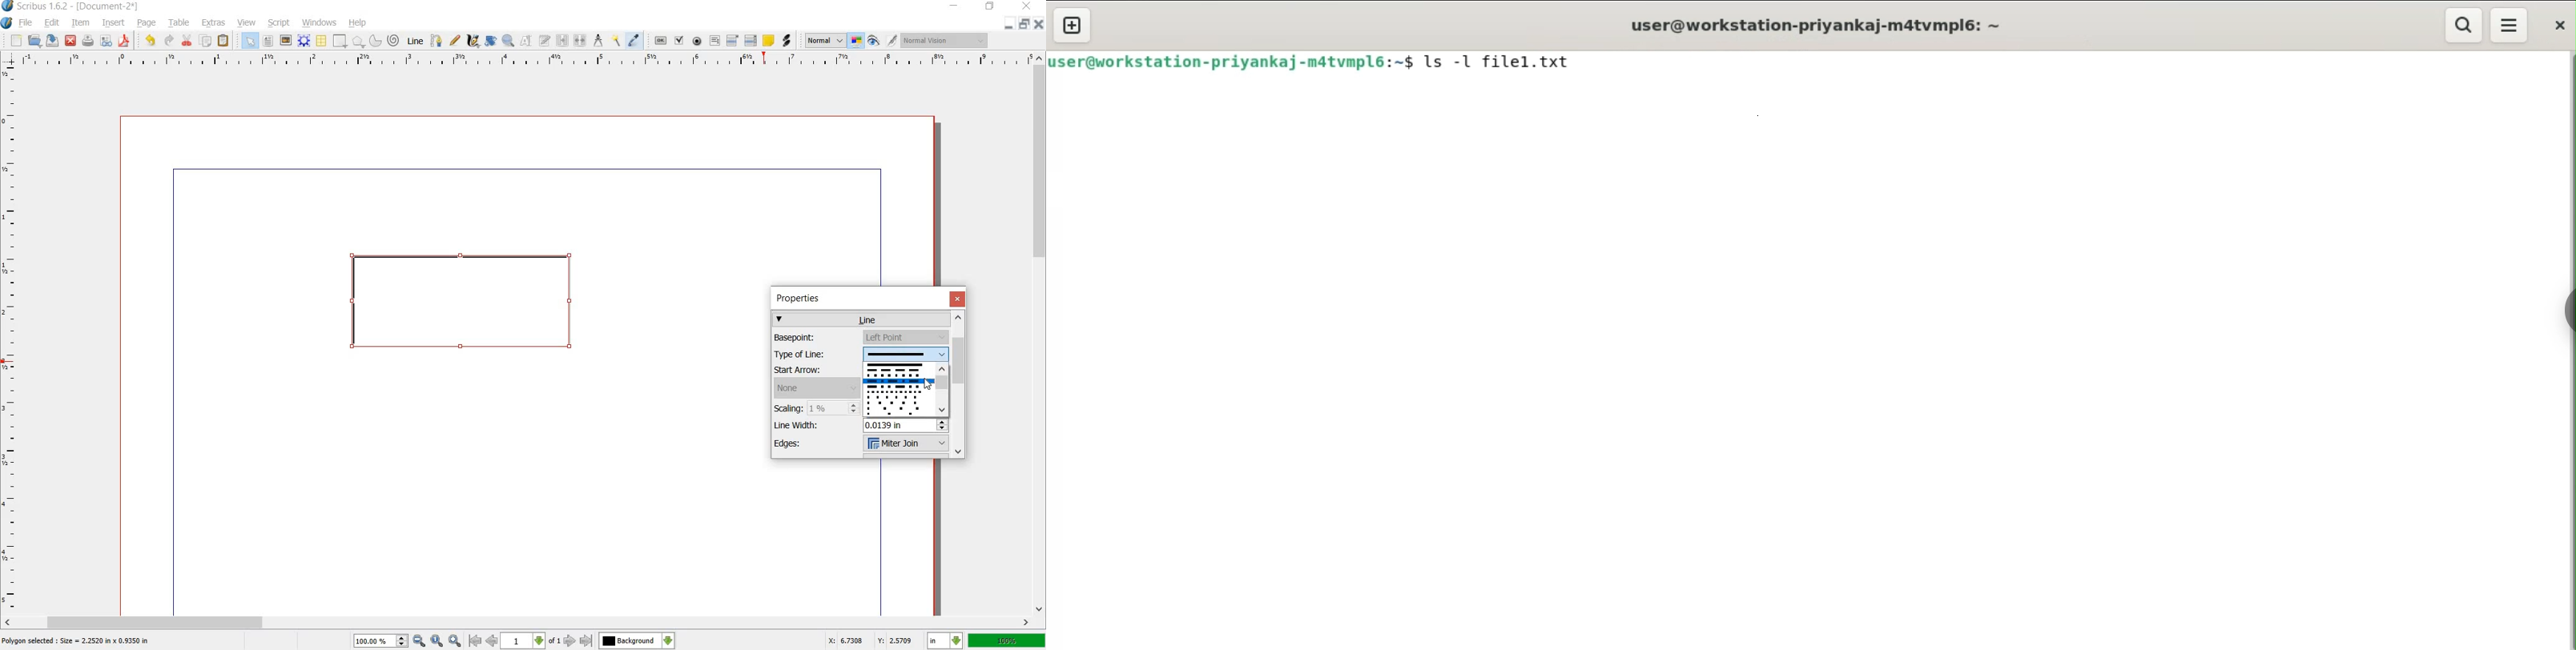  Describe the element at coordinates (214, 24) in the screenshot. I see `EXTRAS` at that location.